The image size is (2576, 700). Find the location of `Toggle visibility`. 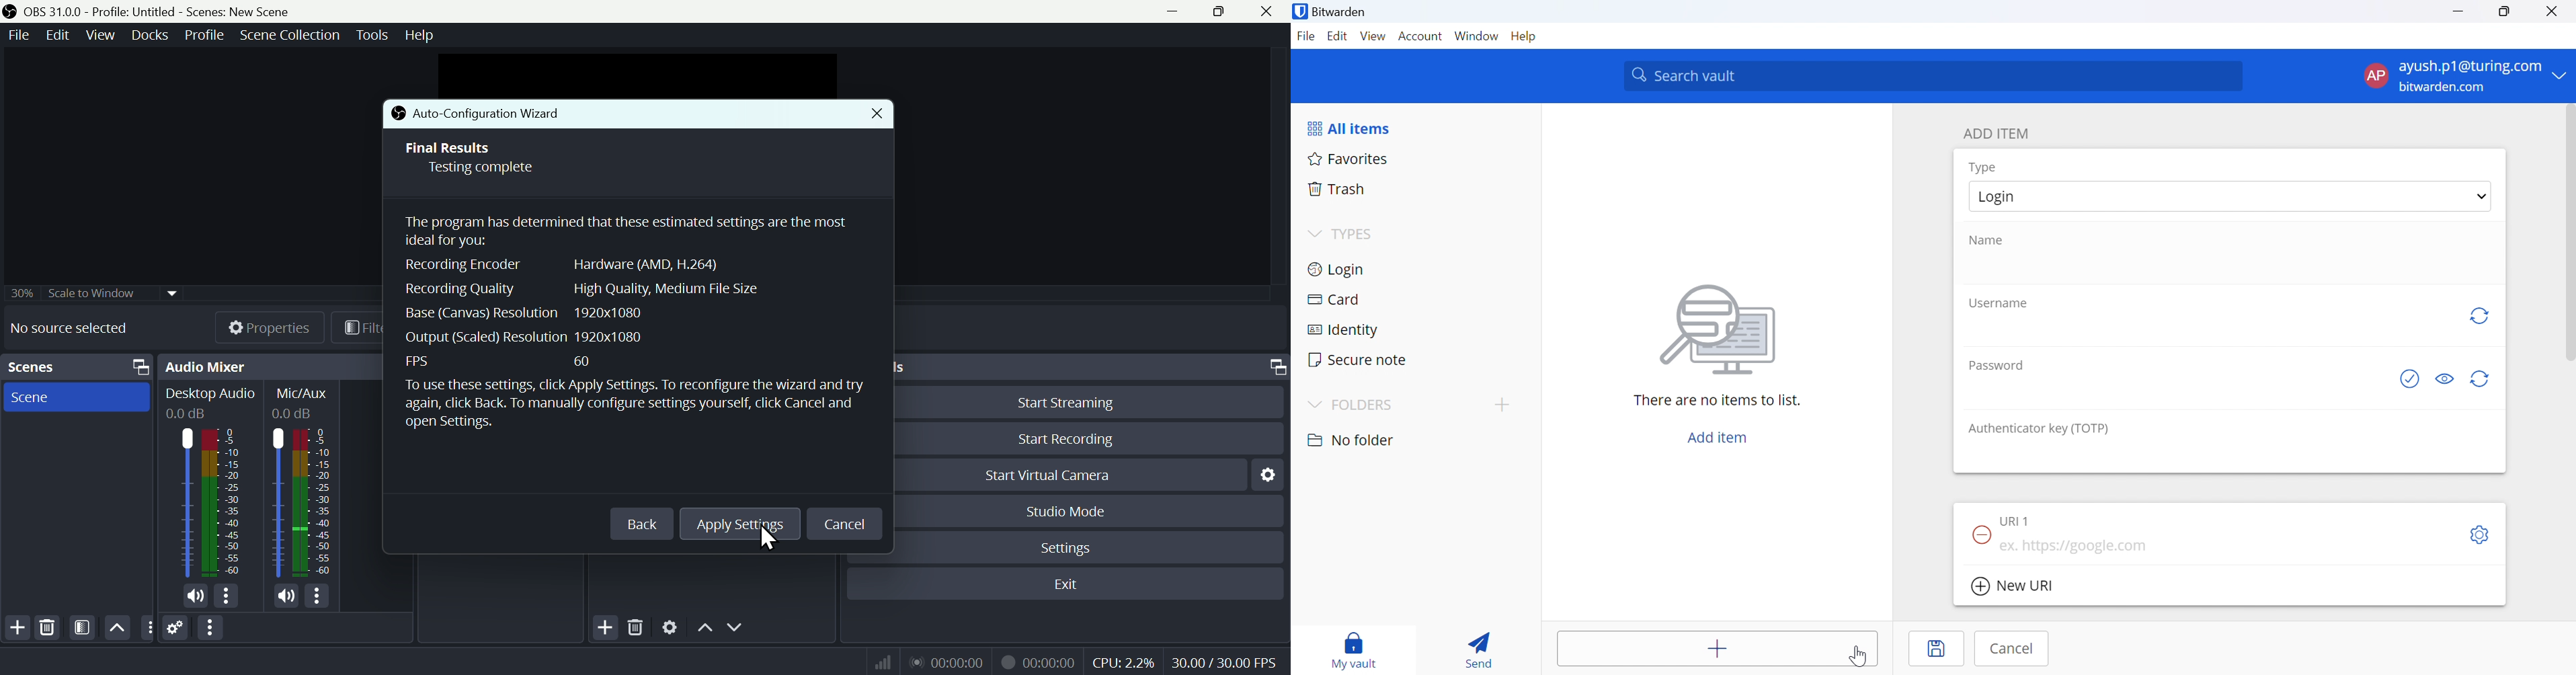

Toggle visibility is located at coordinates (2444, 379).